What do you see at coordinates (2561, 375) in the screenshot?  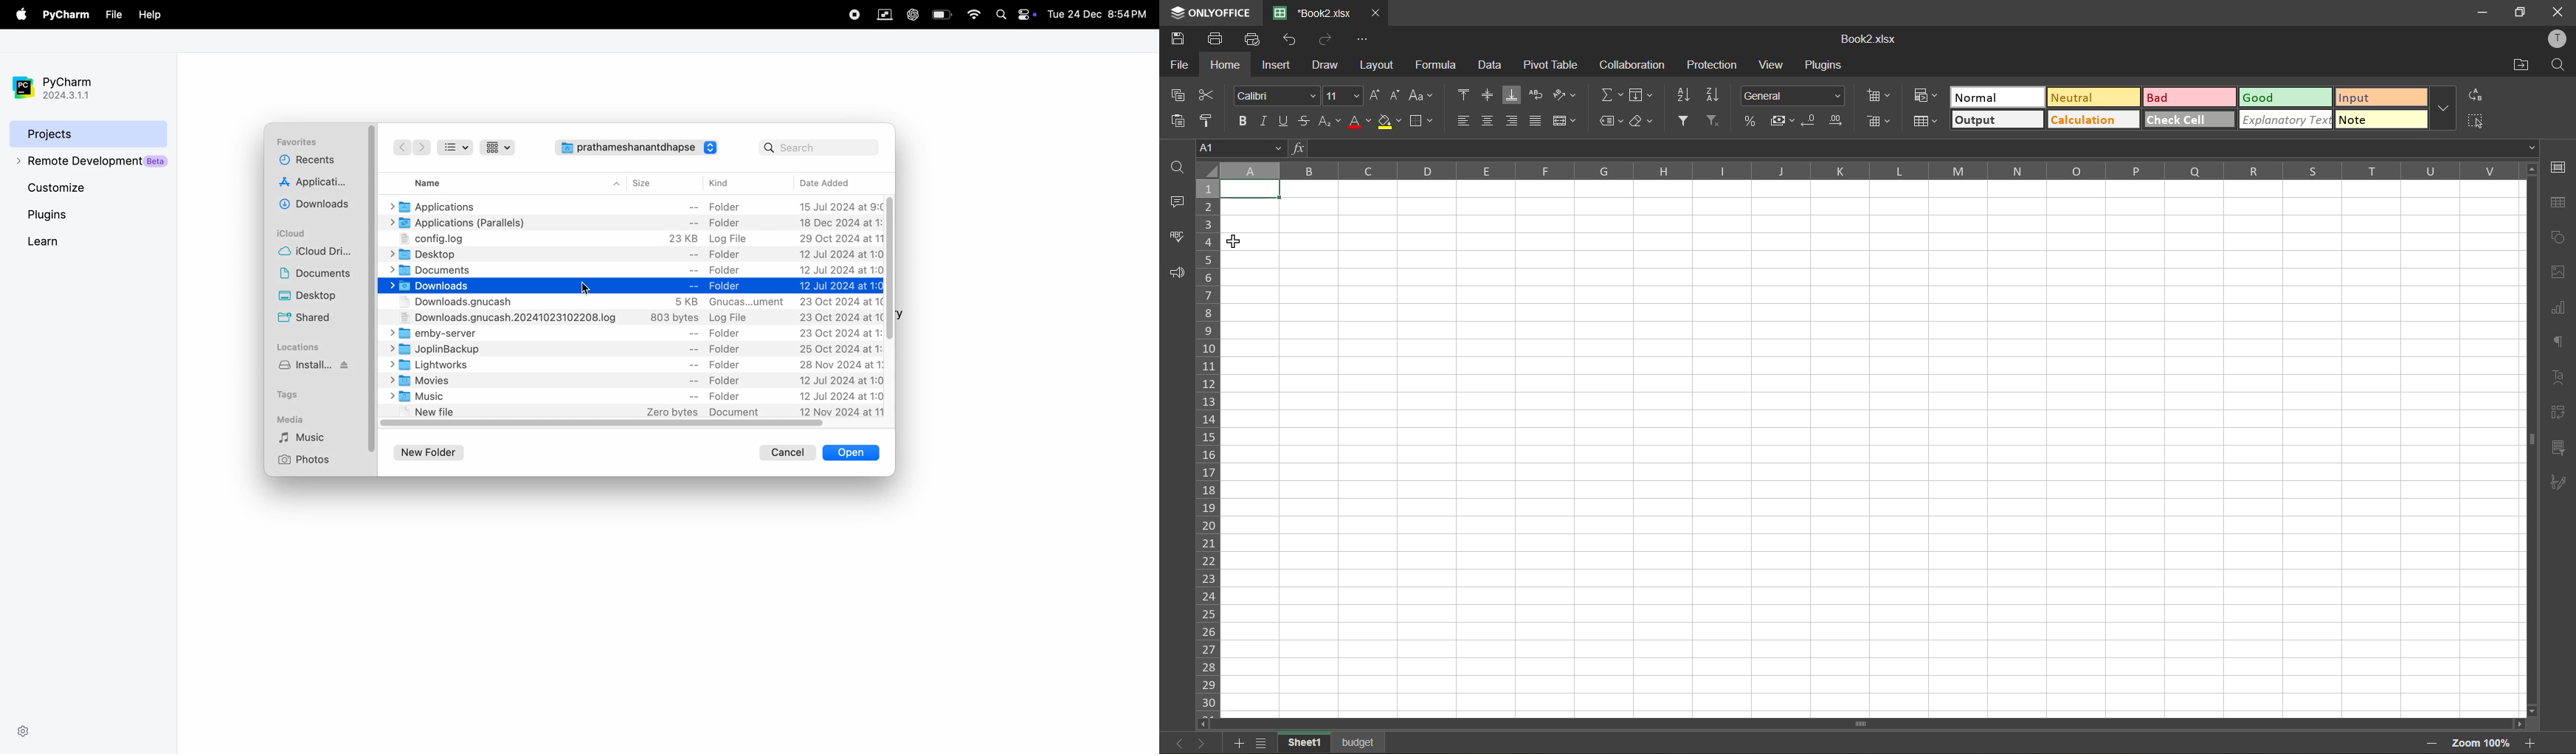 I see `text` at bounding box center [2561, 375].